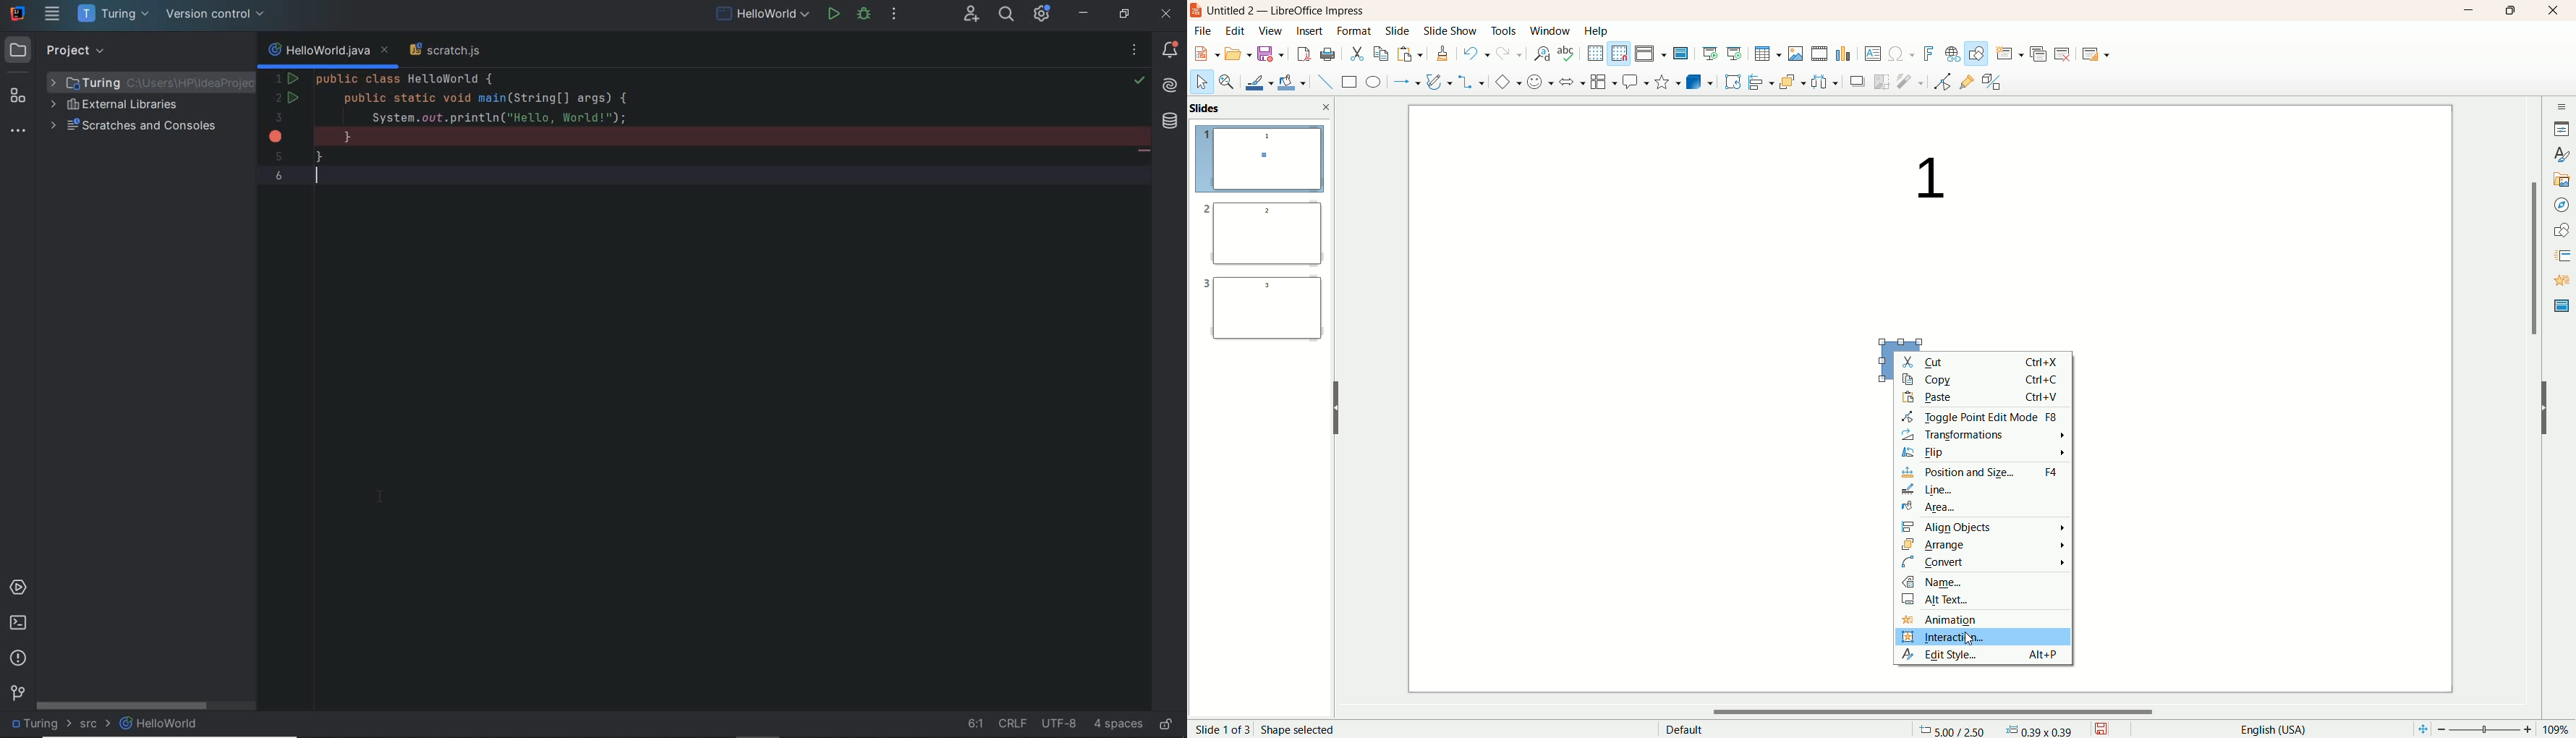 The height and width of the screenshot is (756, 2576). Describe the element at coordinates (1202, 85) in the screenshot. I see `select` at that location.